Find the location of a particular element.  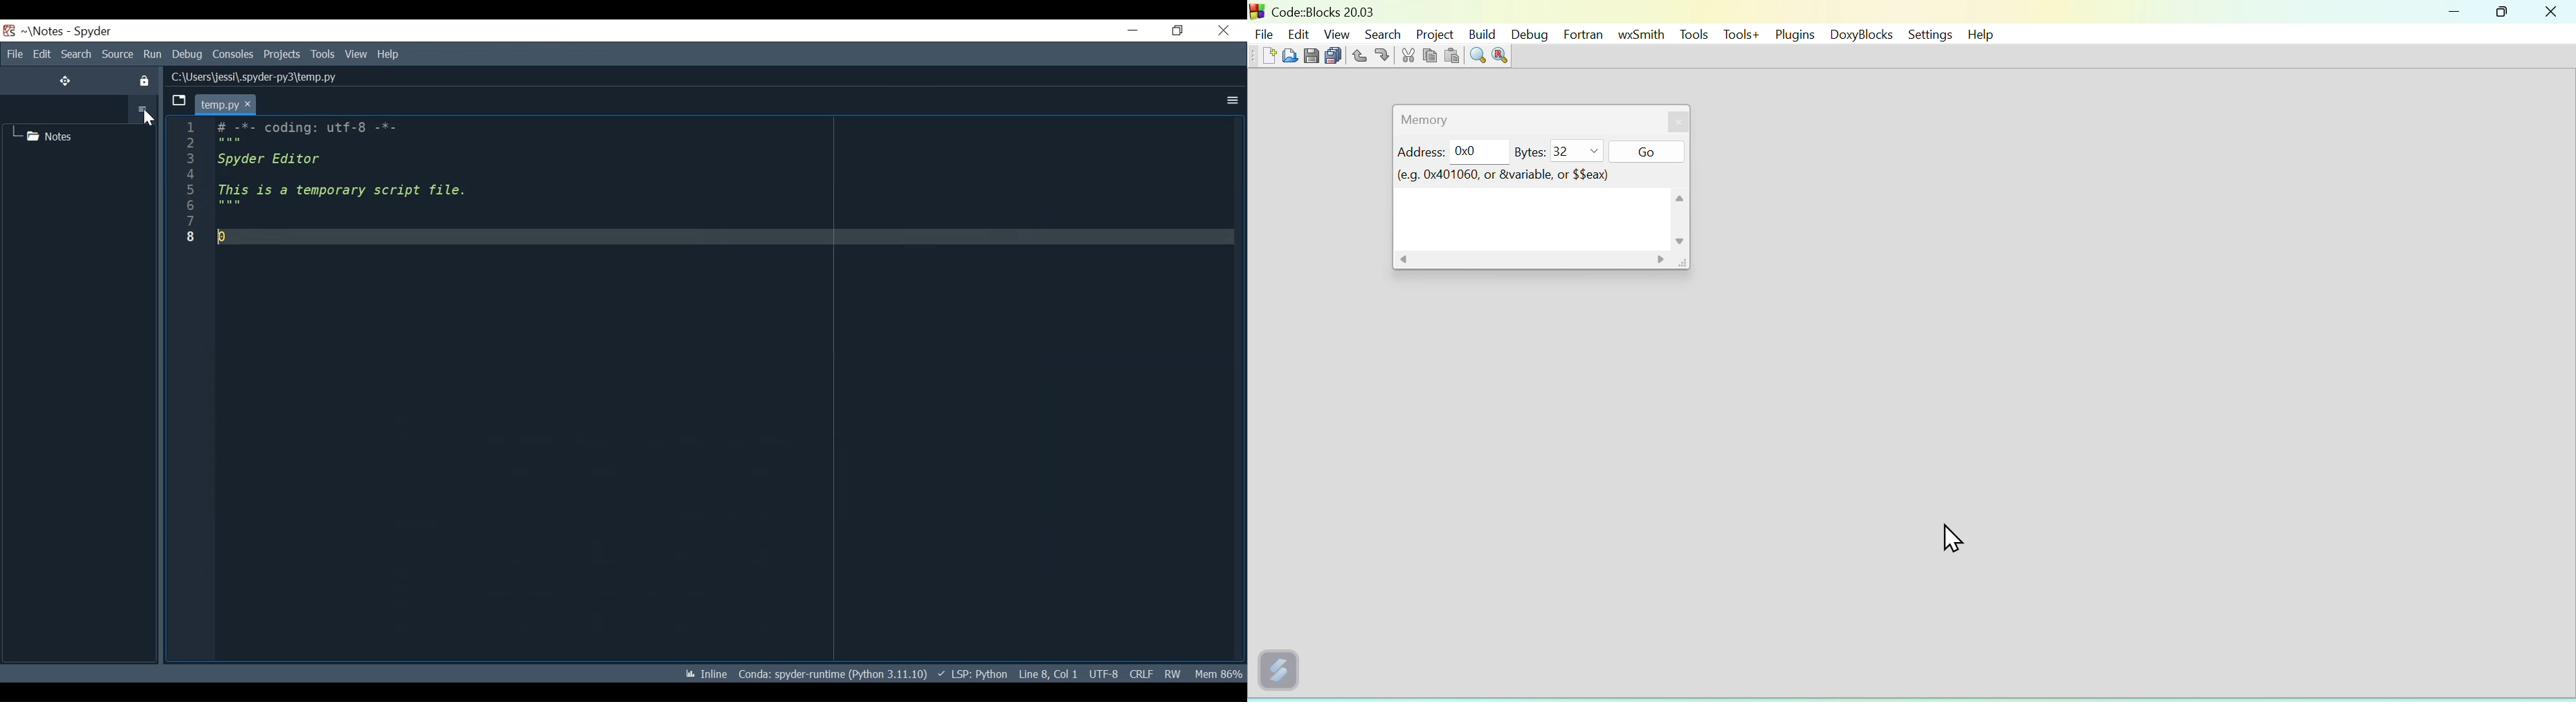

lock is located at coordinates (146, 81).